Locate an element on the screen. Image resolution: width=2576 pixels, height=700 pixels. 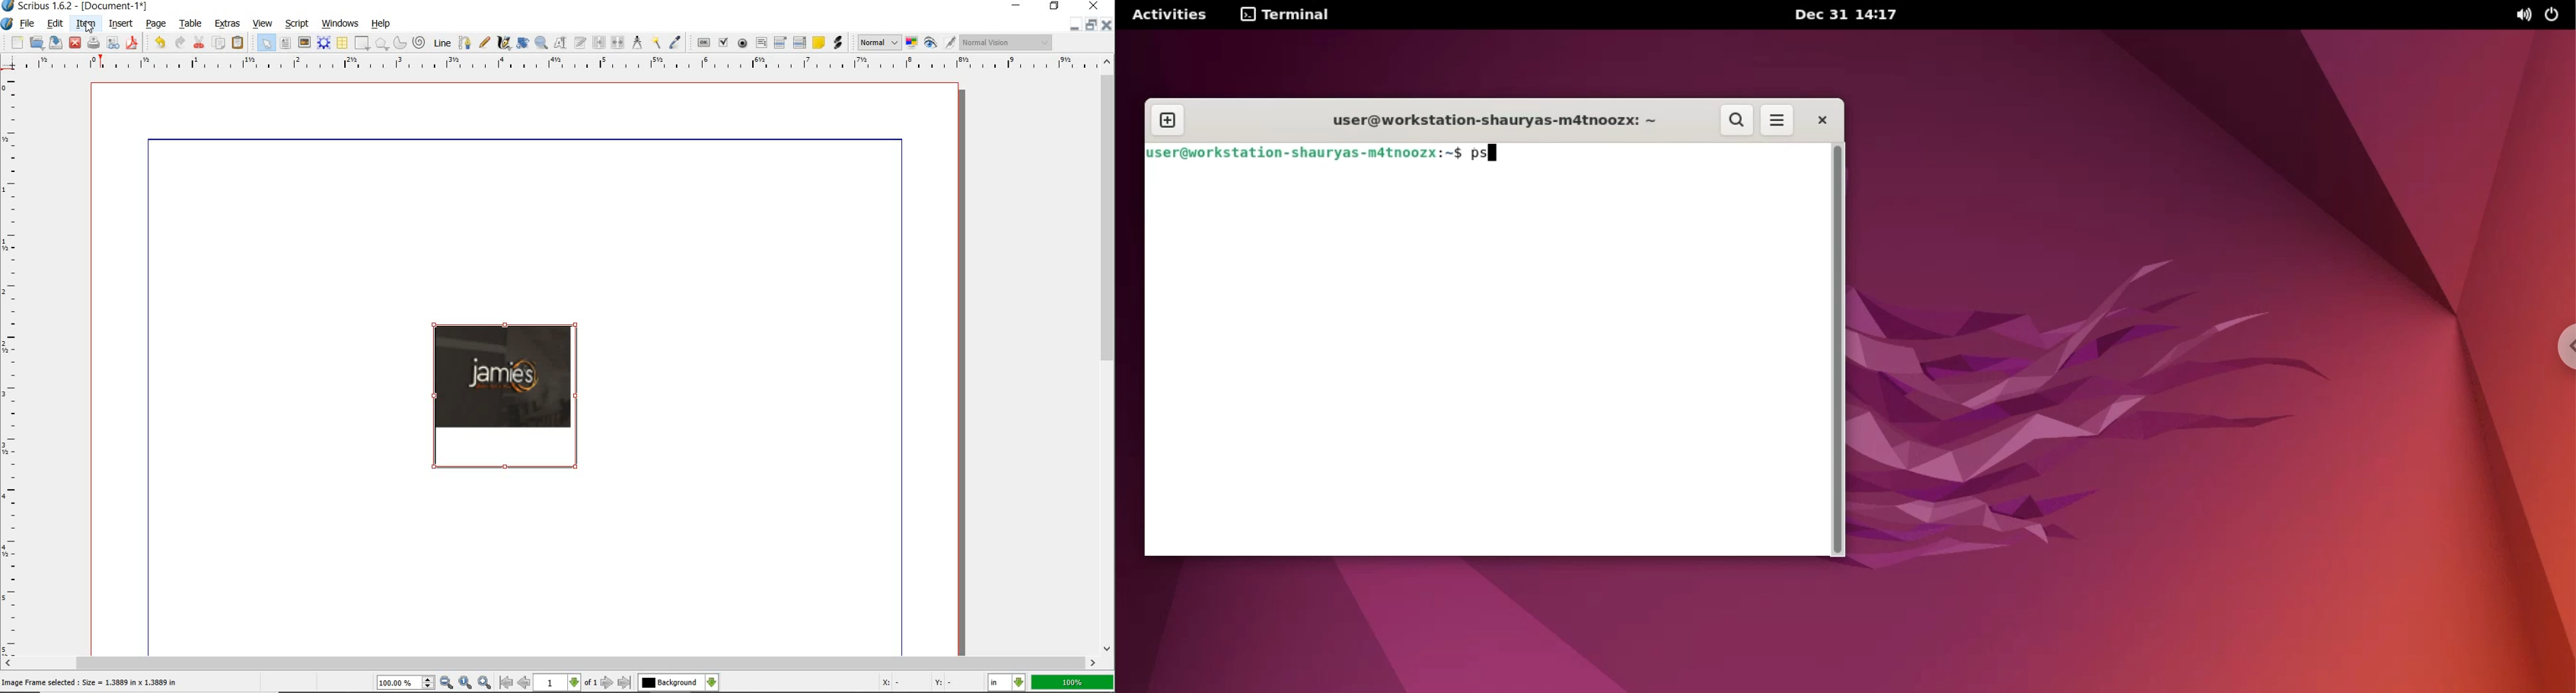
preview mode is located at coordinates (939, 42).